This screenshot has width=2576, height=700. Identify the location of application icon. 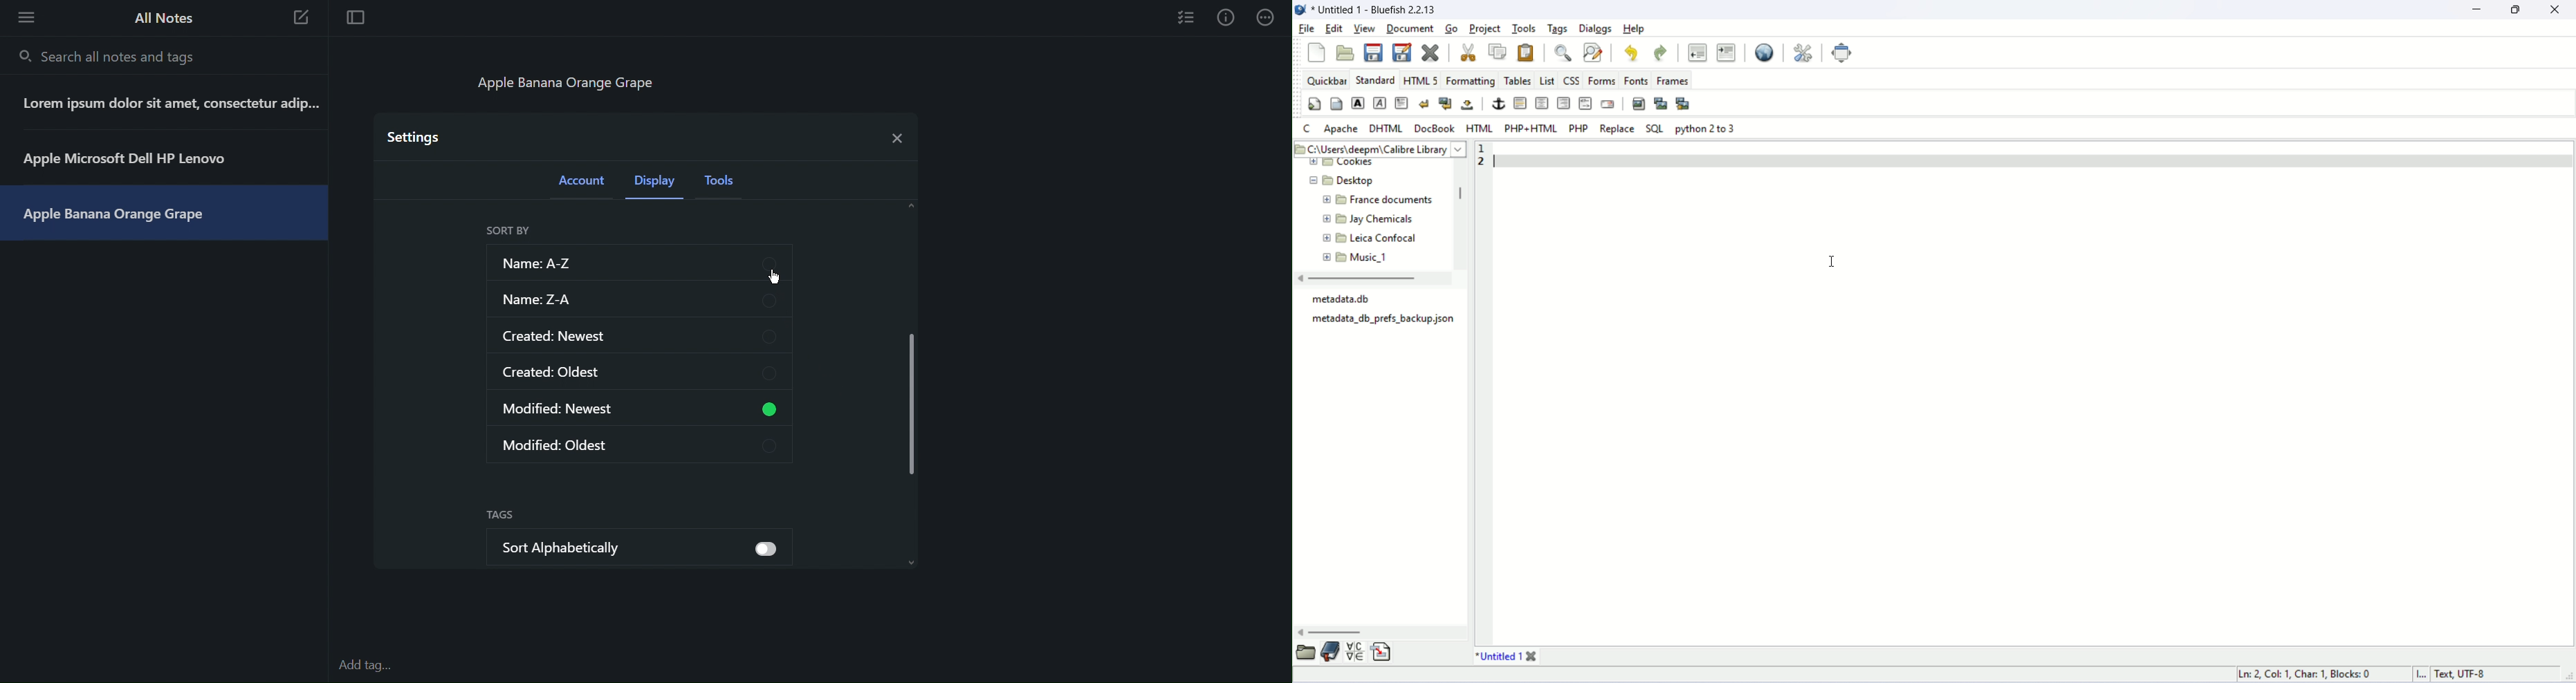
(1300, 8).